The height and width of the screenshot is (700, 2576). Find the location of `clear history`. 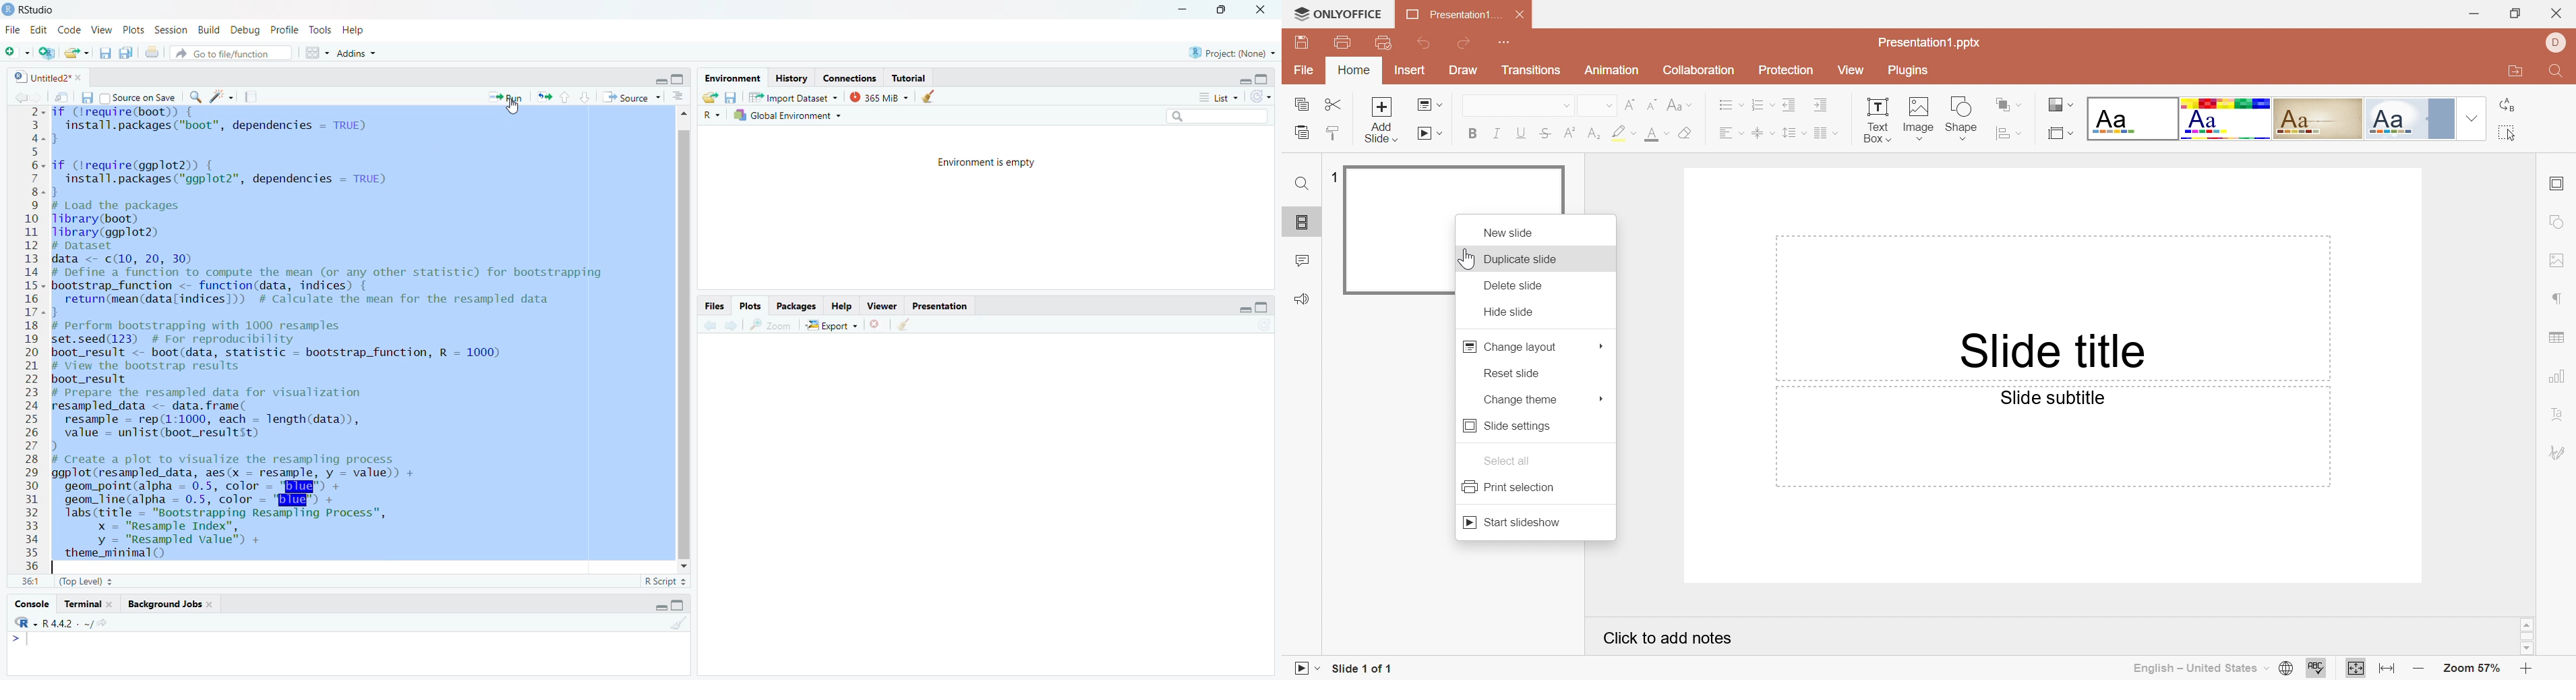

clear history is located at coordinates (931, 97).